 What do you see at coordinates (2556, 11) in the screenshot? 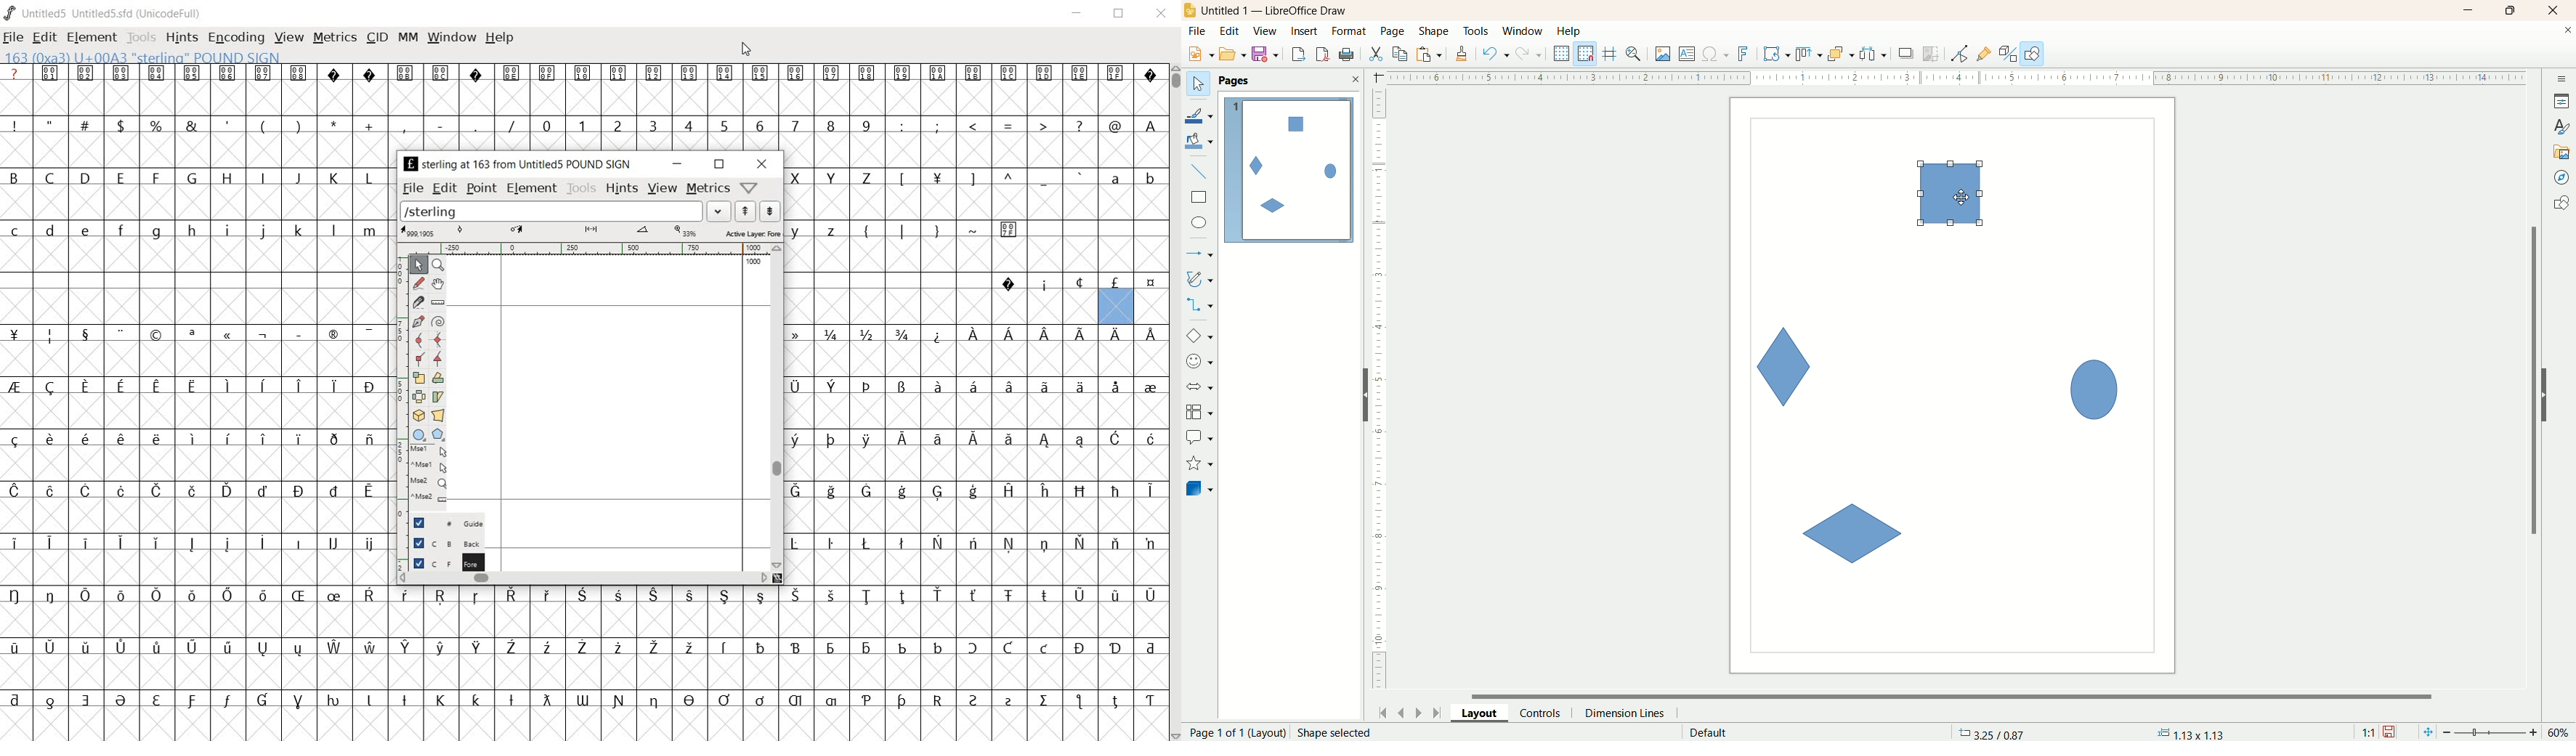
I see `close` at bounding box center [2556, 11].